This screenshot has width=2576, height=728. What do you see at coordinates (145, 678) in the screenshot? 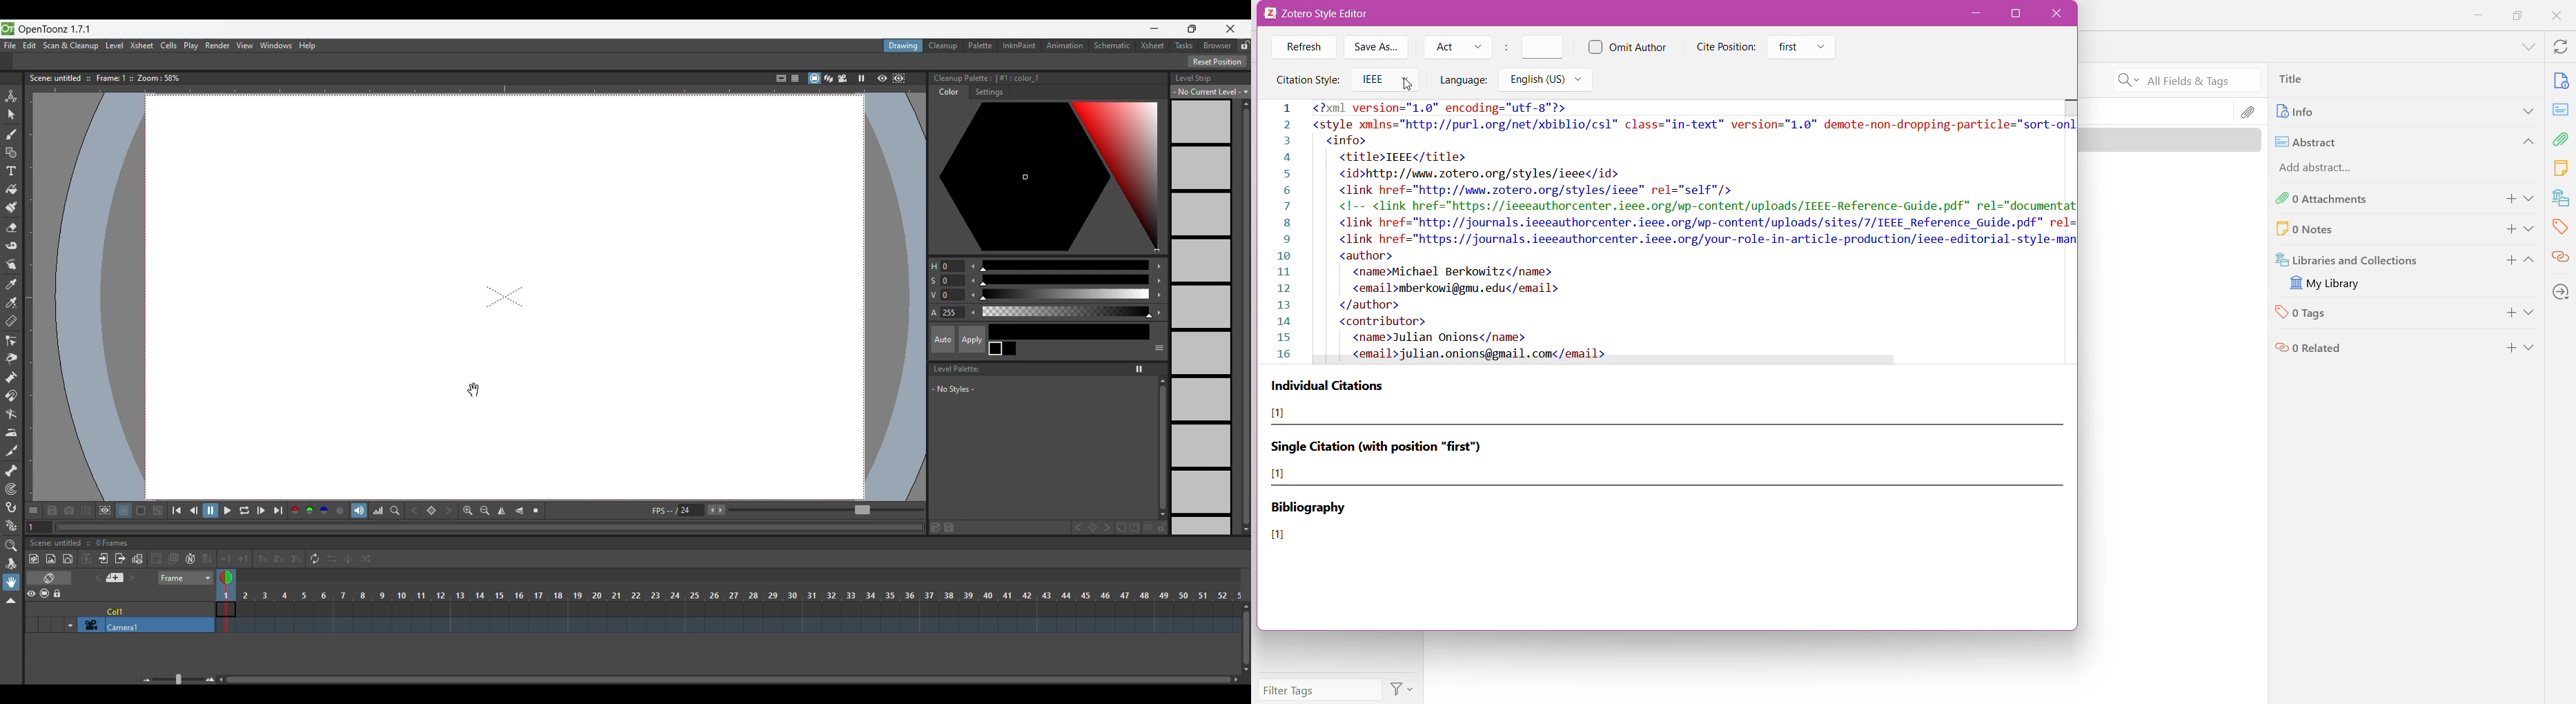
I see `Zoom out` at bounding box center [145, 678].